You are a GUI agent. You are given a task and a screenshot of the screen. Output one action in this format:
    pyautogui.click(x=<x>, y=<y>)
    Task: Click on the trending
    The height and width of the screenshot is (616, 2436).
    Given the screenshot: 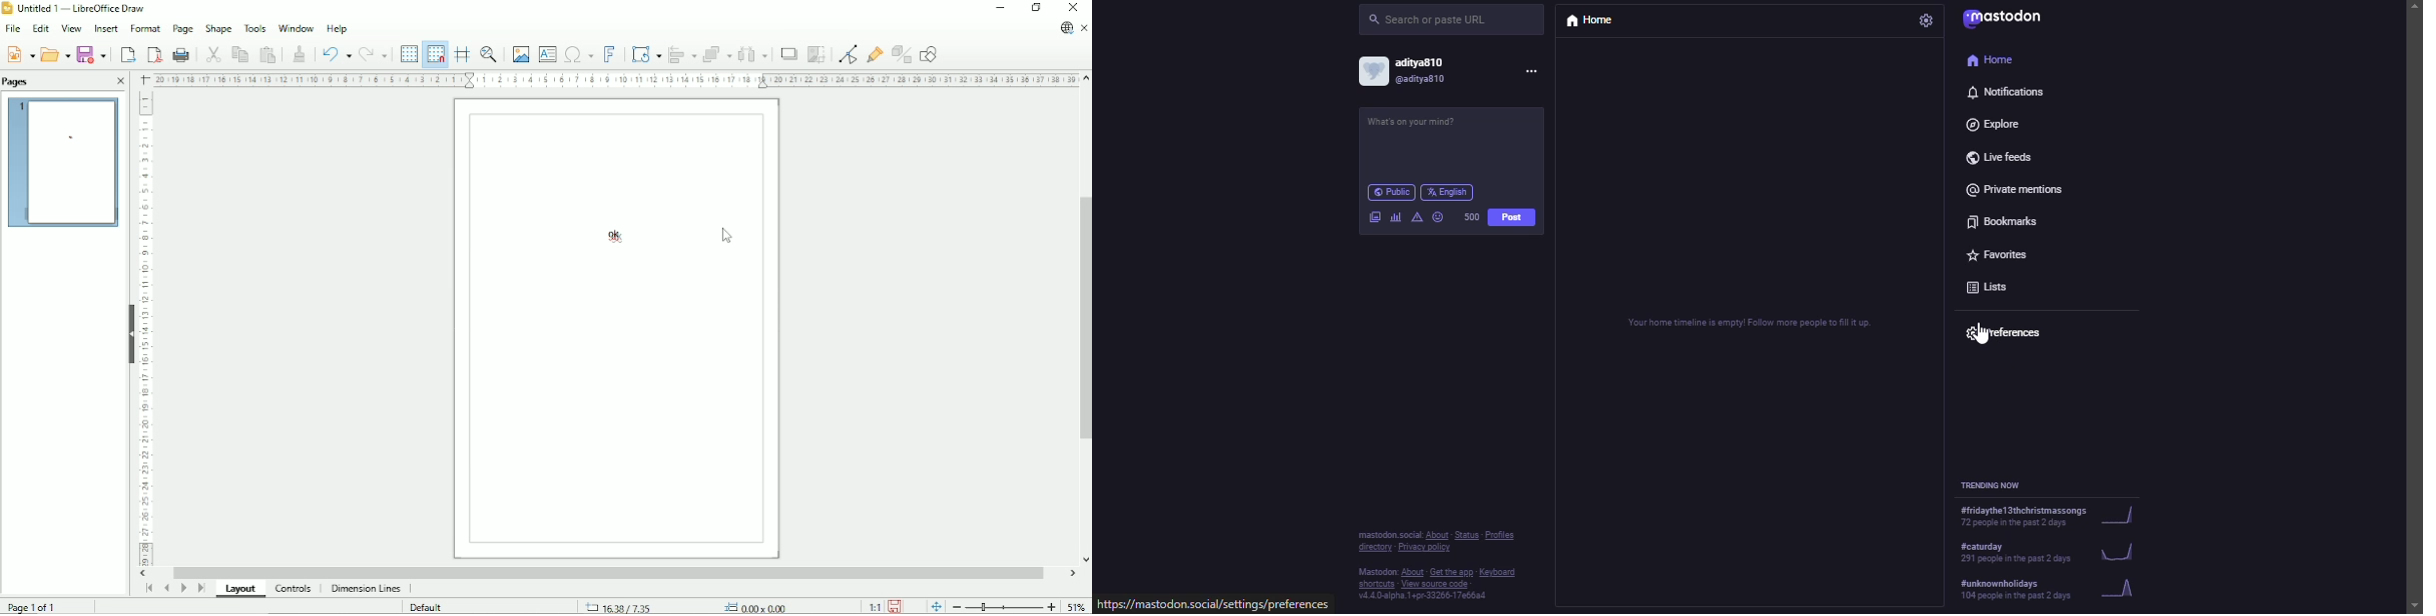 What is the action you would take?
    pyautogui.click(x=2052, y=590)
    